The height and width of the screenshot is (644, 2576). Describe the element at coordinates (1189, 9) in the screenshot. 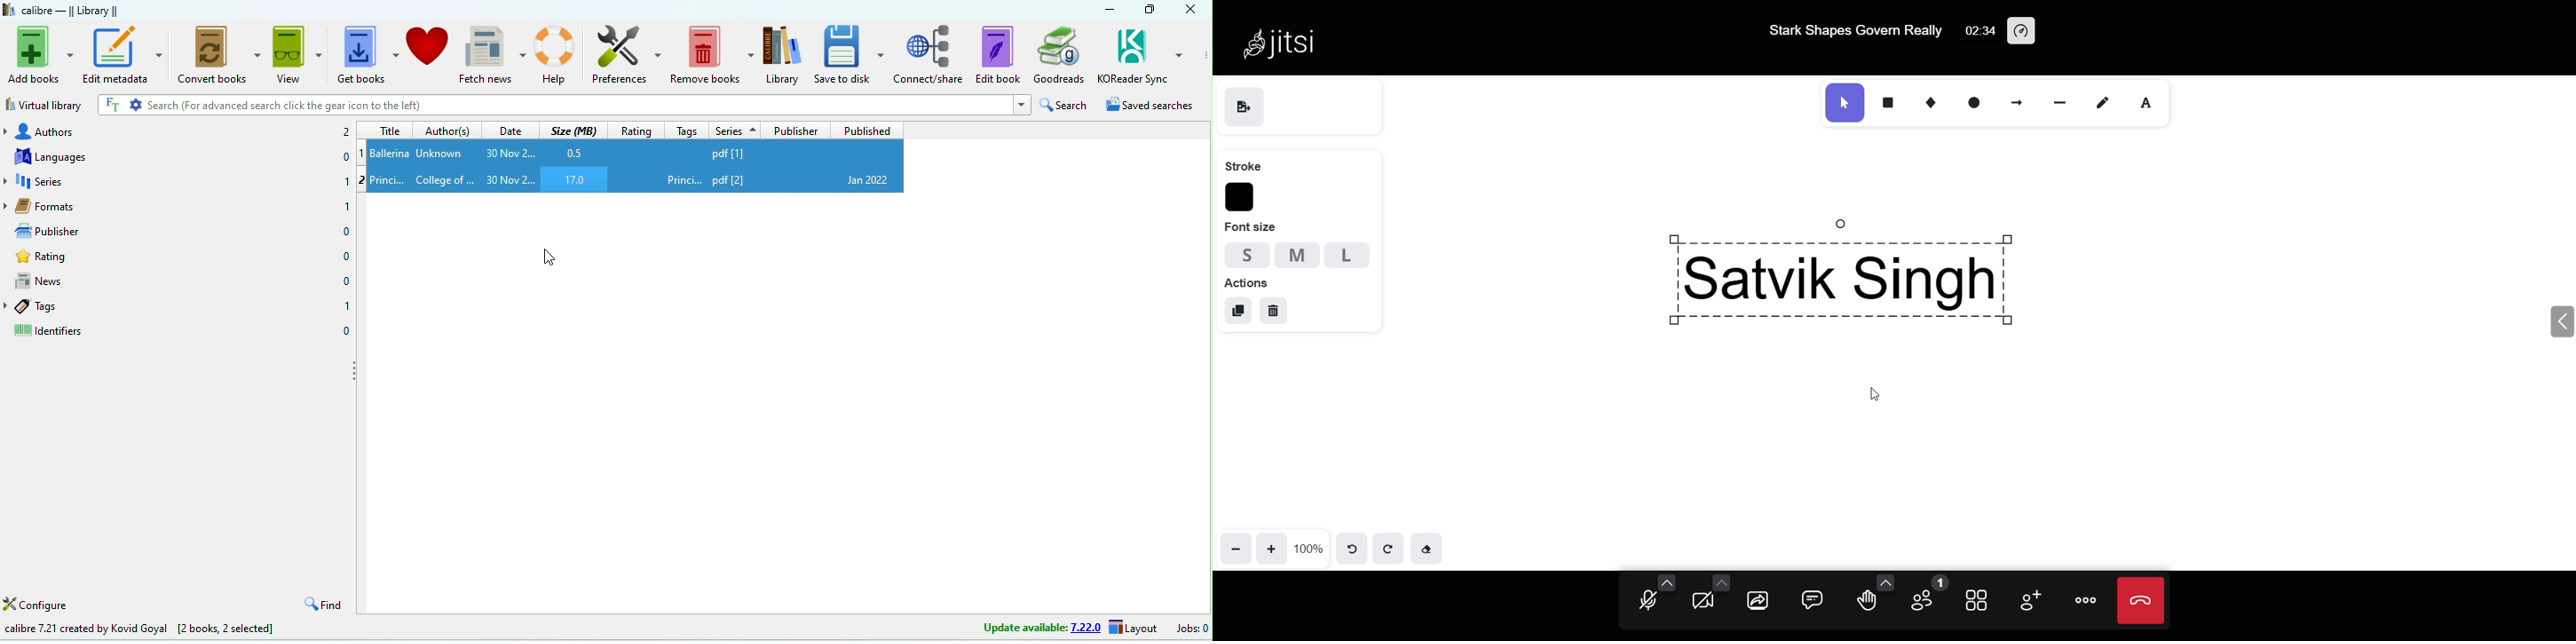

I see `close` at that location.